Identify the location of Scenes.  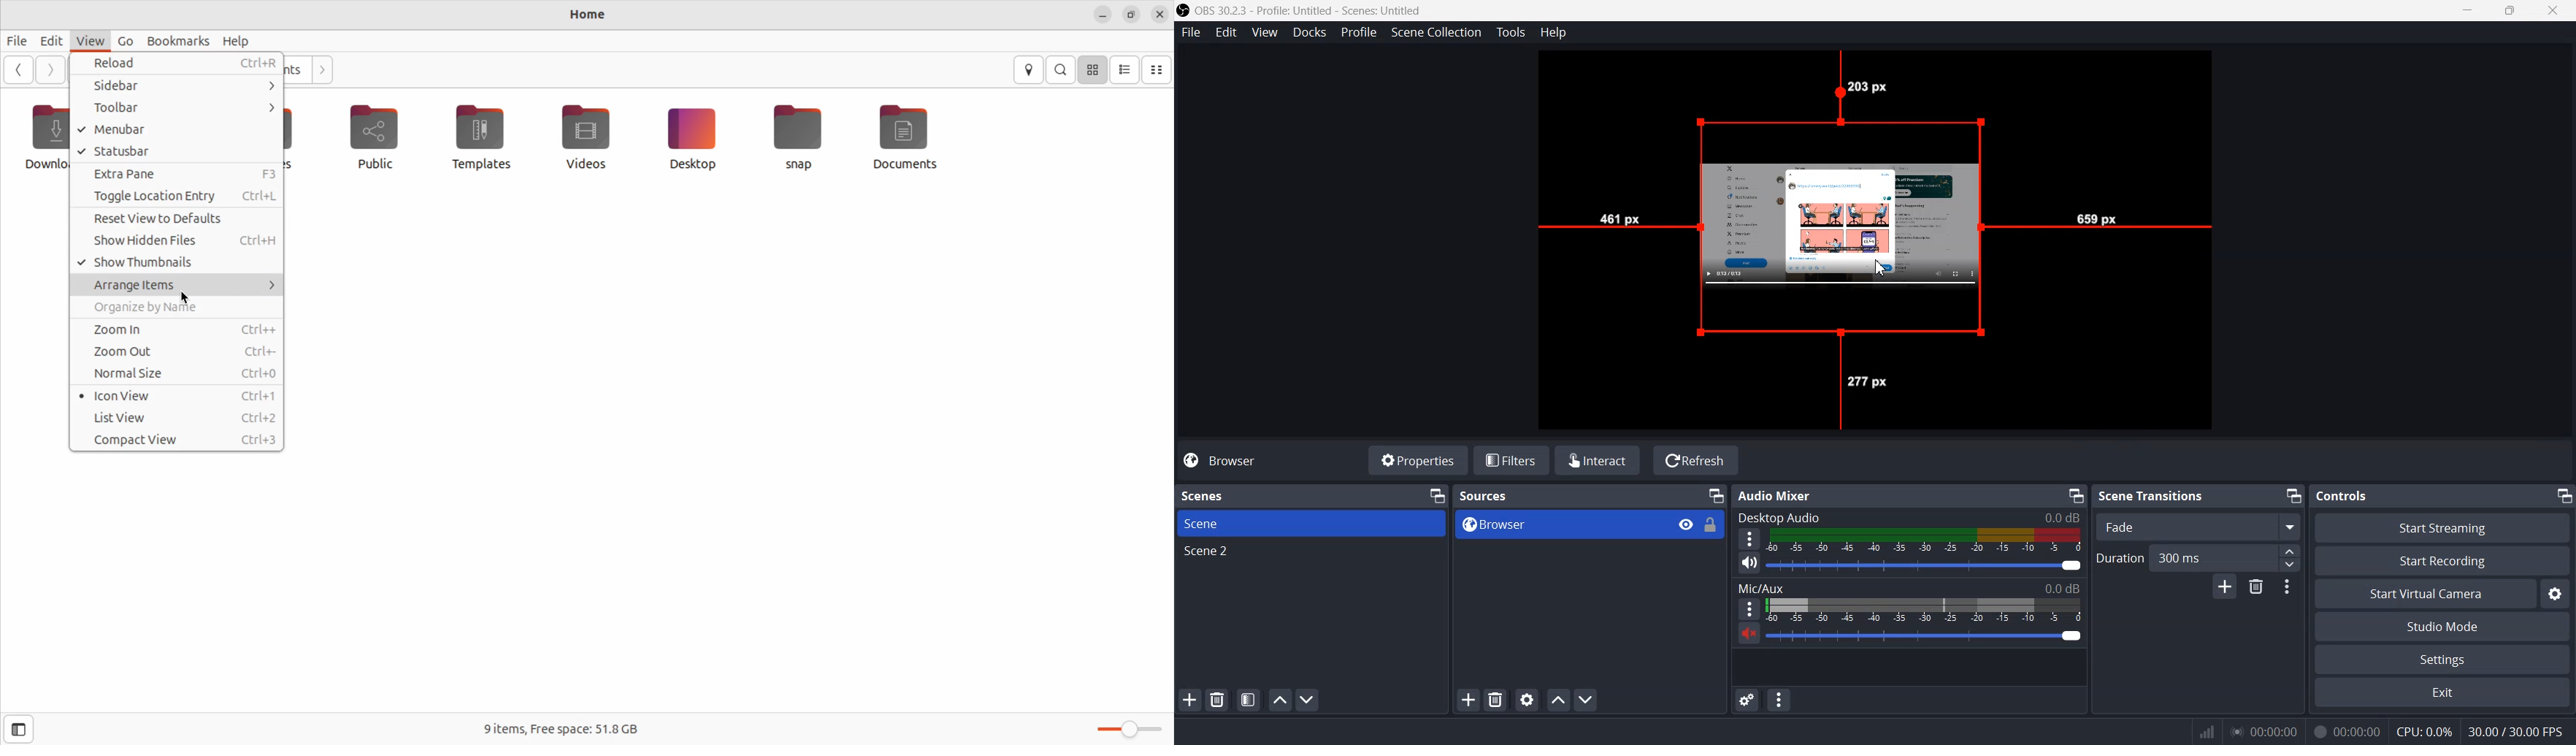
(1234, 494).